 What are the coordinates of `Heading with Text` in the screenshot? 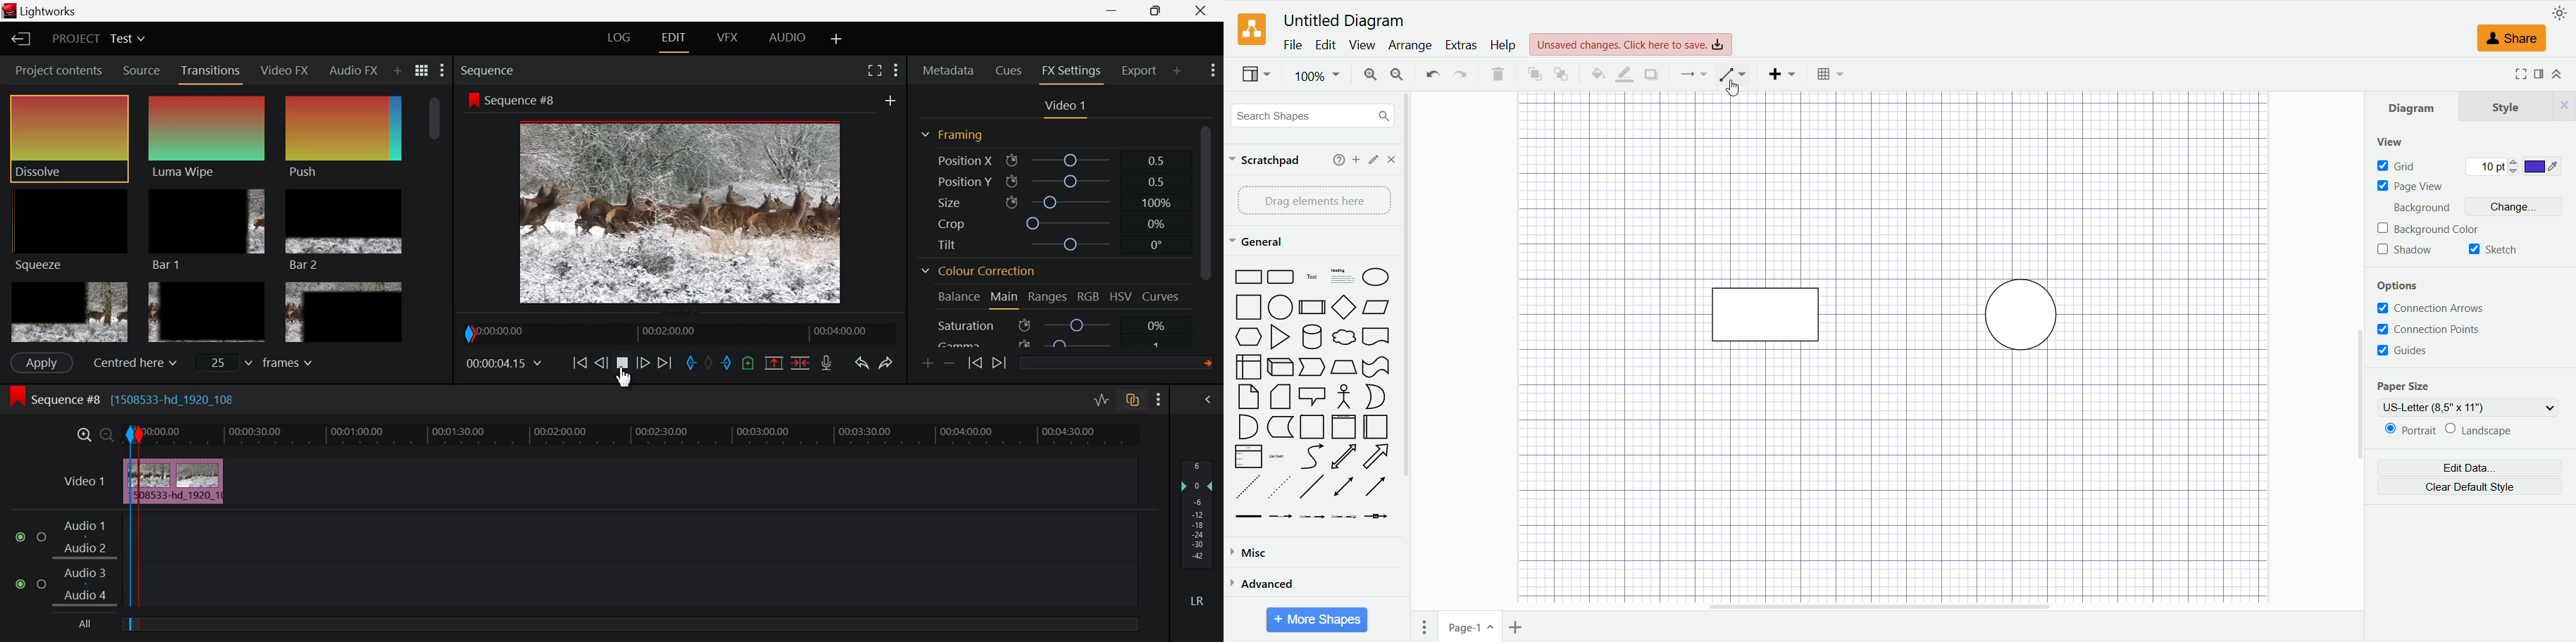 It's located at (1343, 278).